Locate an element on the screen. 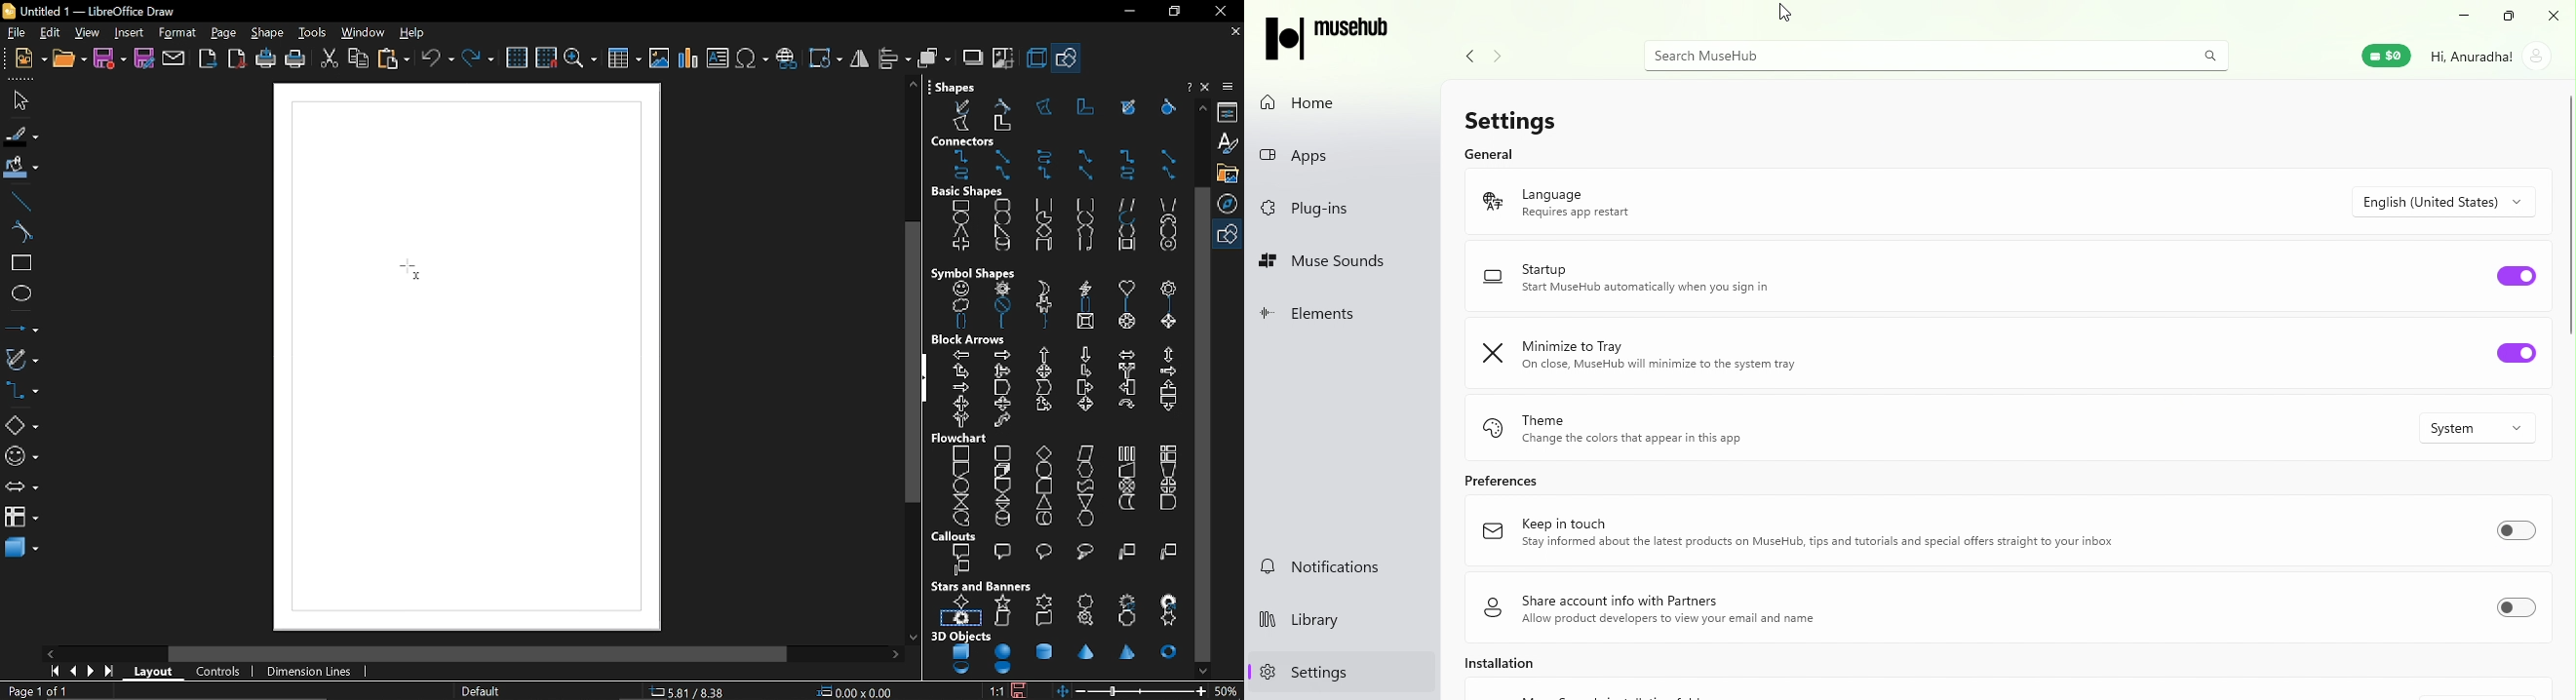 The height and width of the screenshot is (700, 2576). ellipse is located at coordinates (18, 292).